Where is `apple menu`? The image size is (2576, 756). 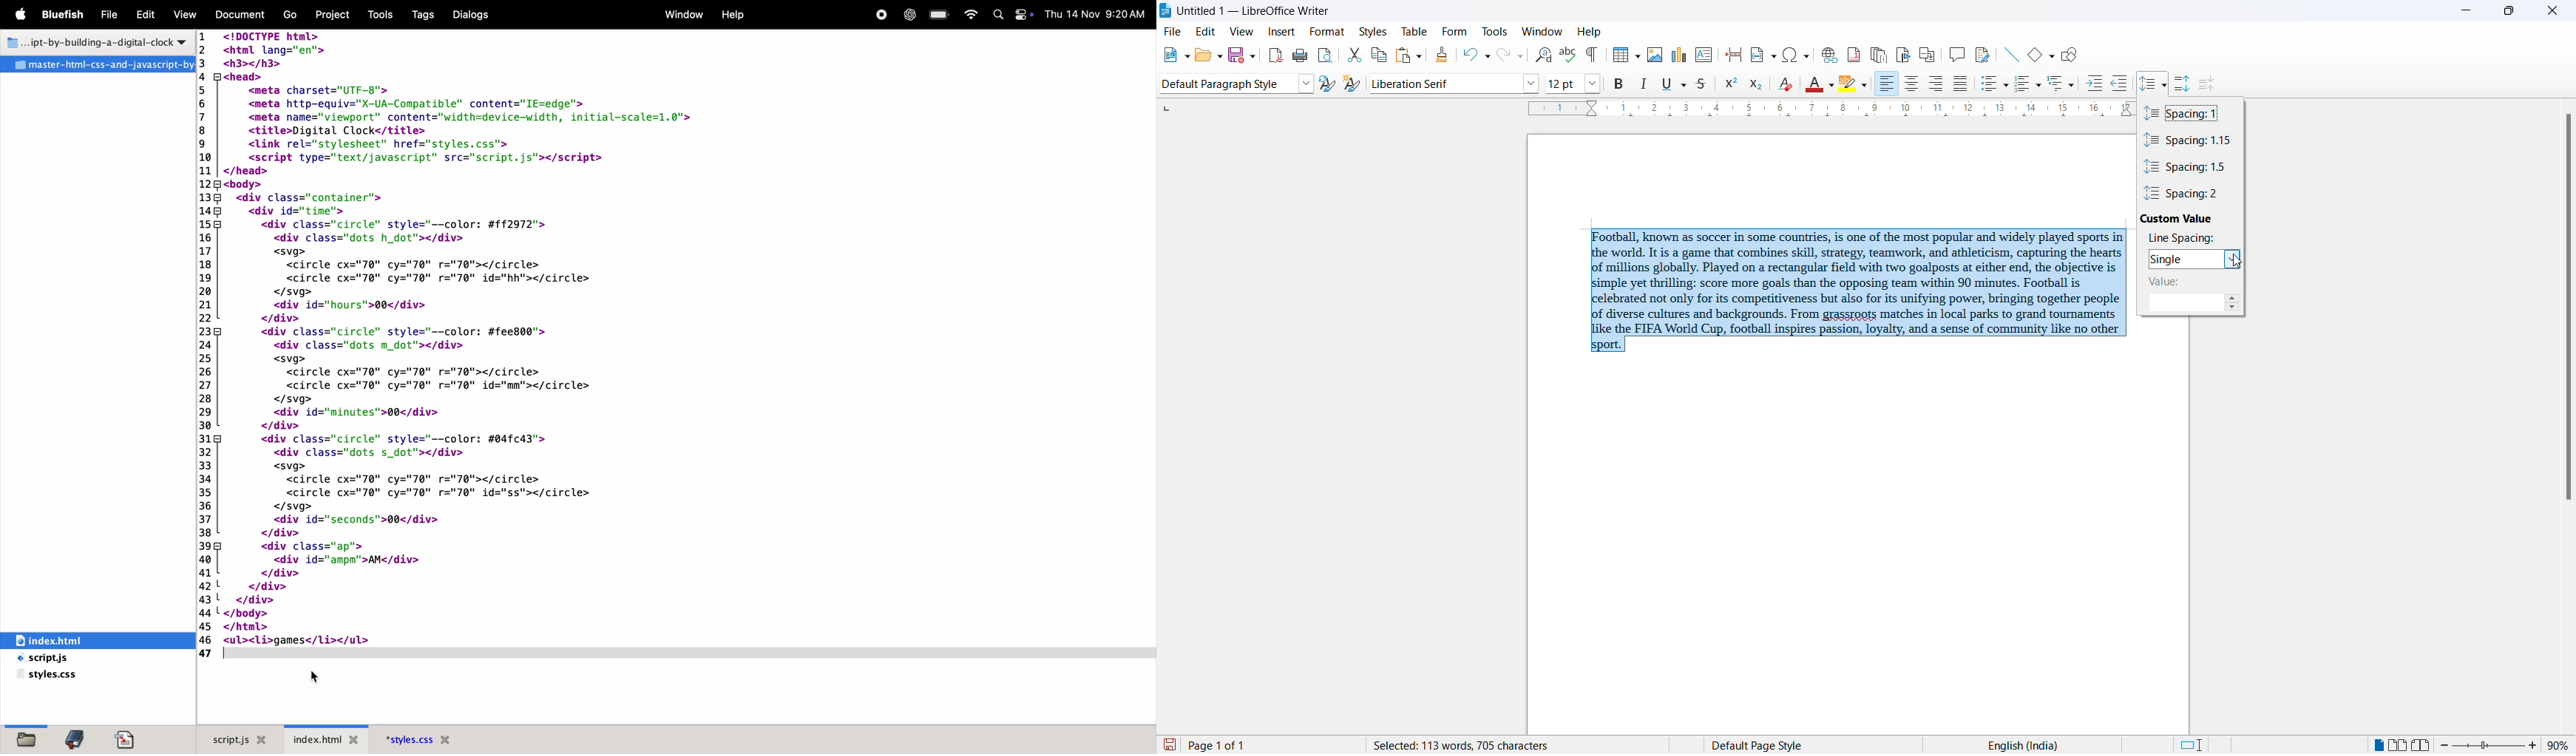 apple menu is located at coordinates (23, 16).